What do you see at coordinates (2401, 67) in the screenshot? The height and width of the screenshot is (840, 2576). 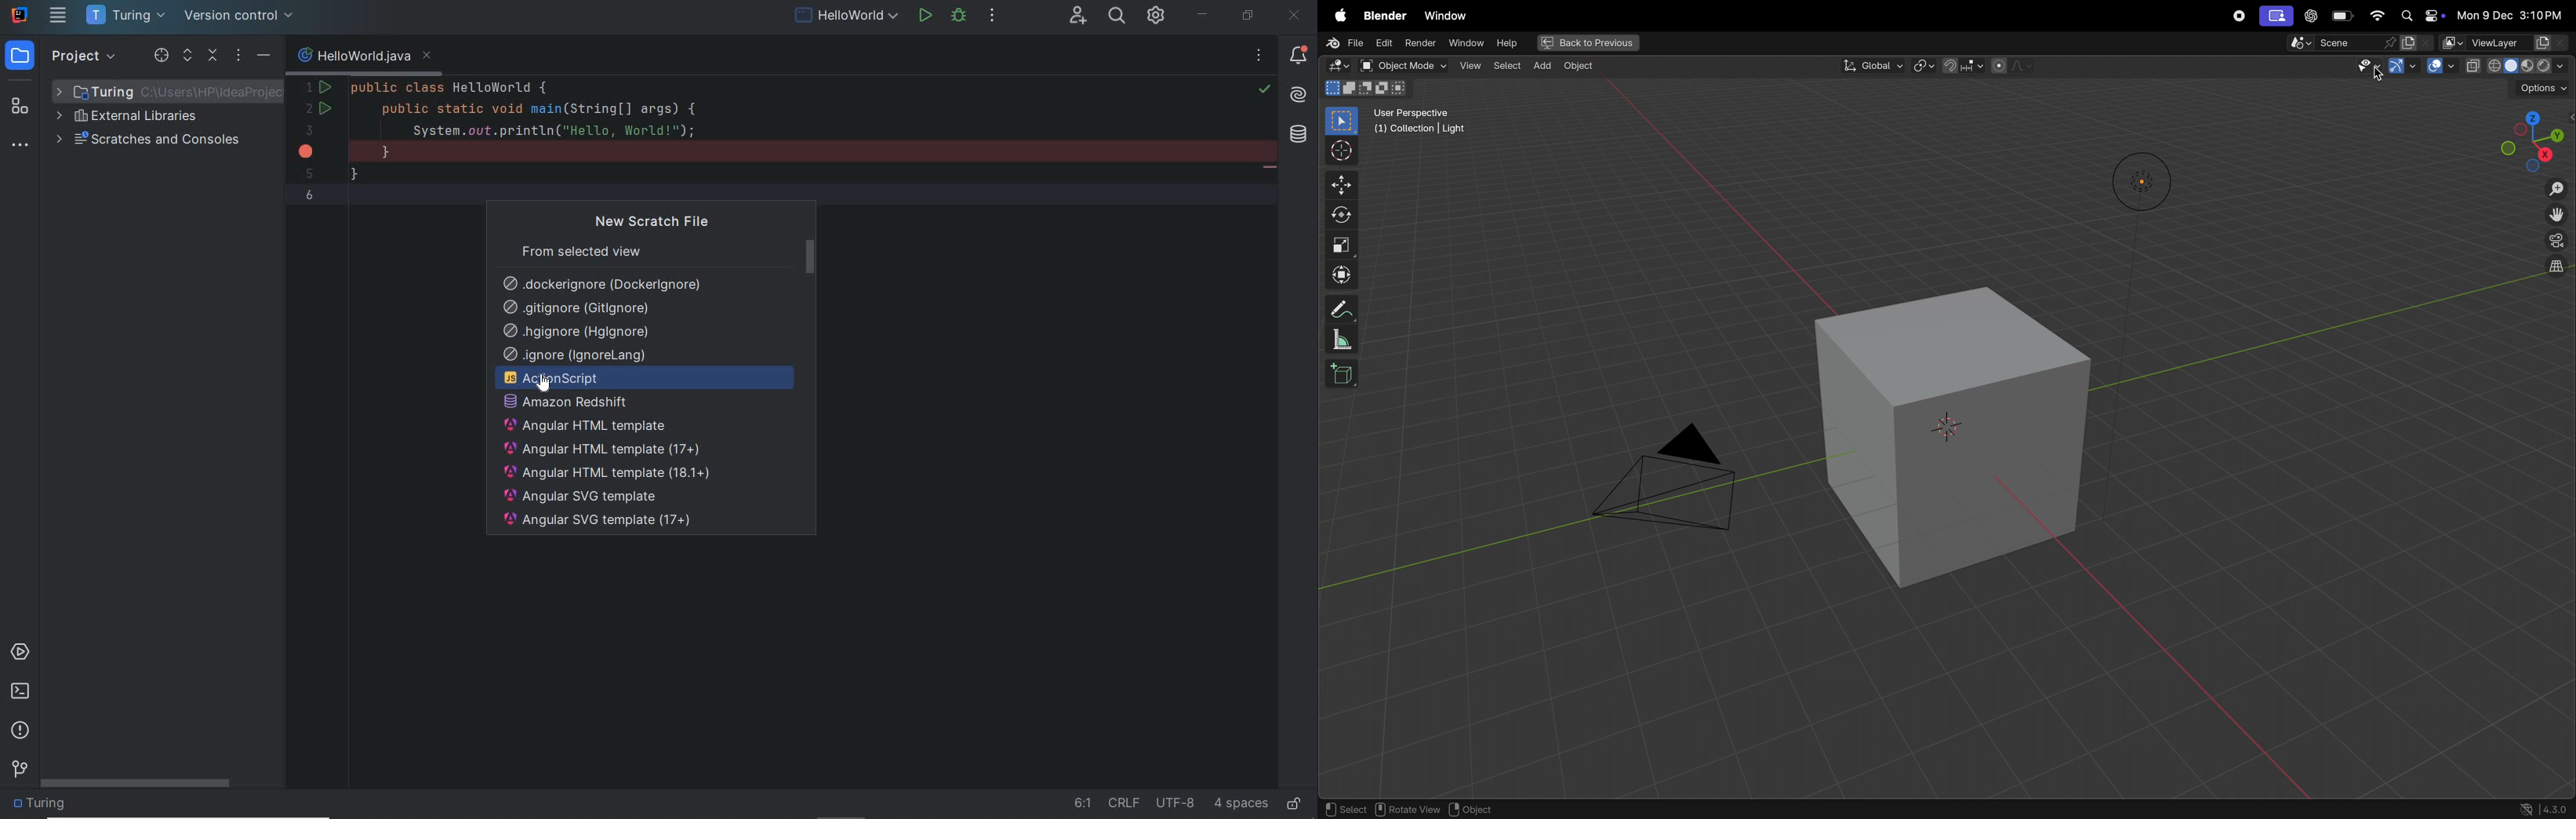 I see `show gimzo` at bounding box center [2401, 67].